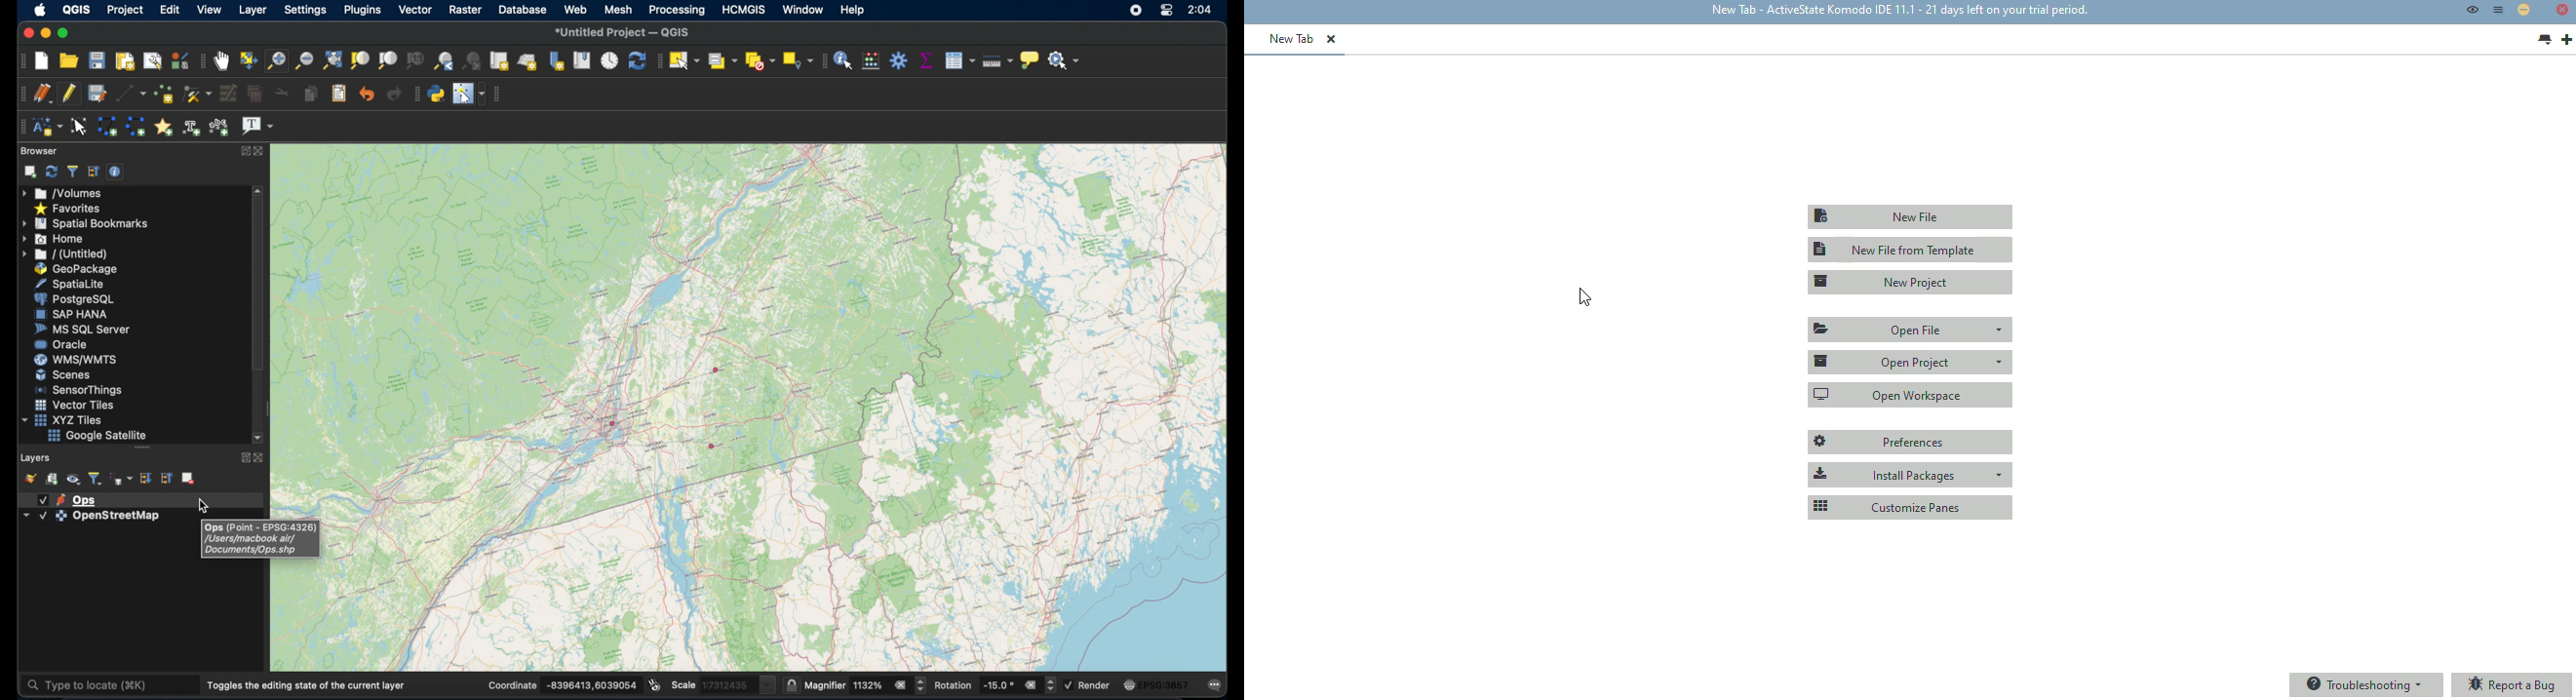  I want to click on toggle extents and mouse position display, so click(654, 685).